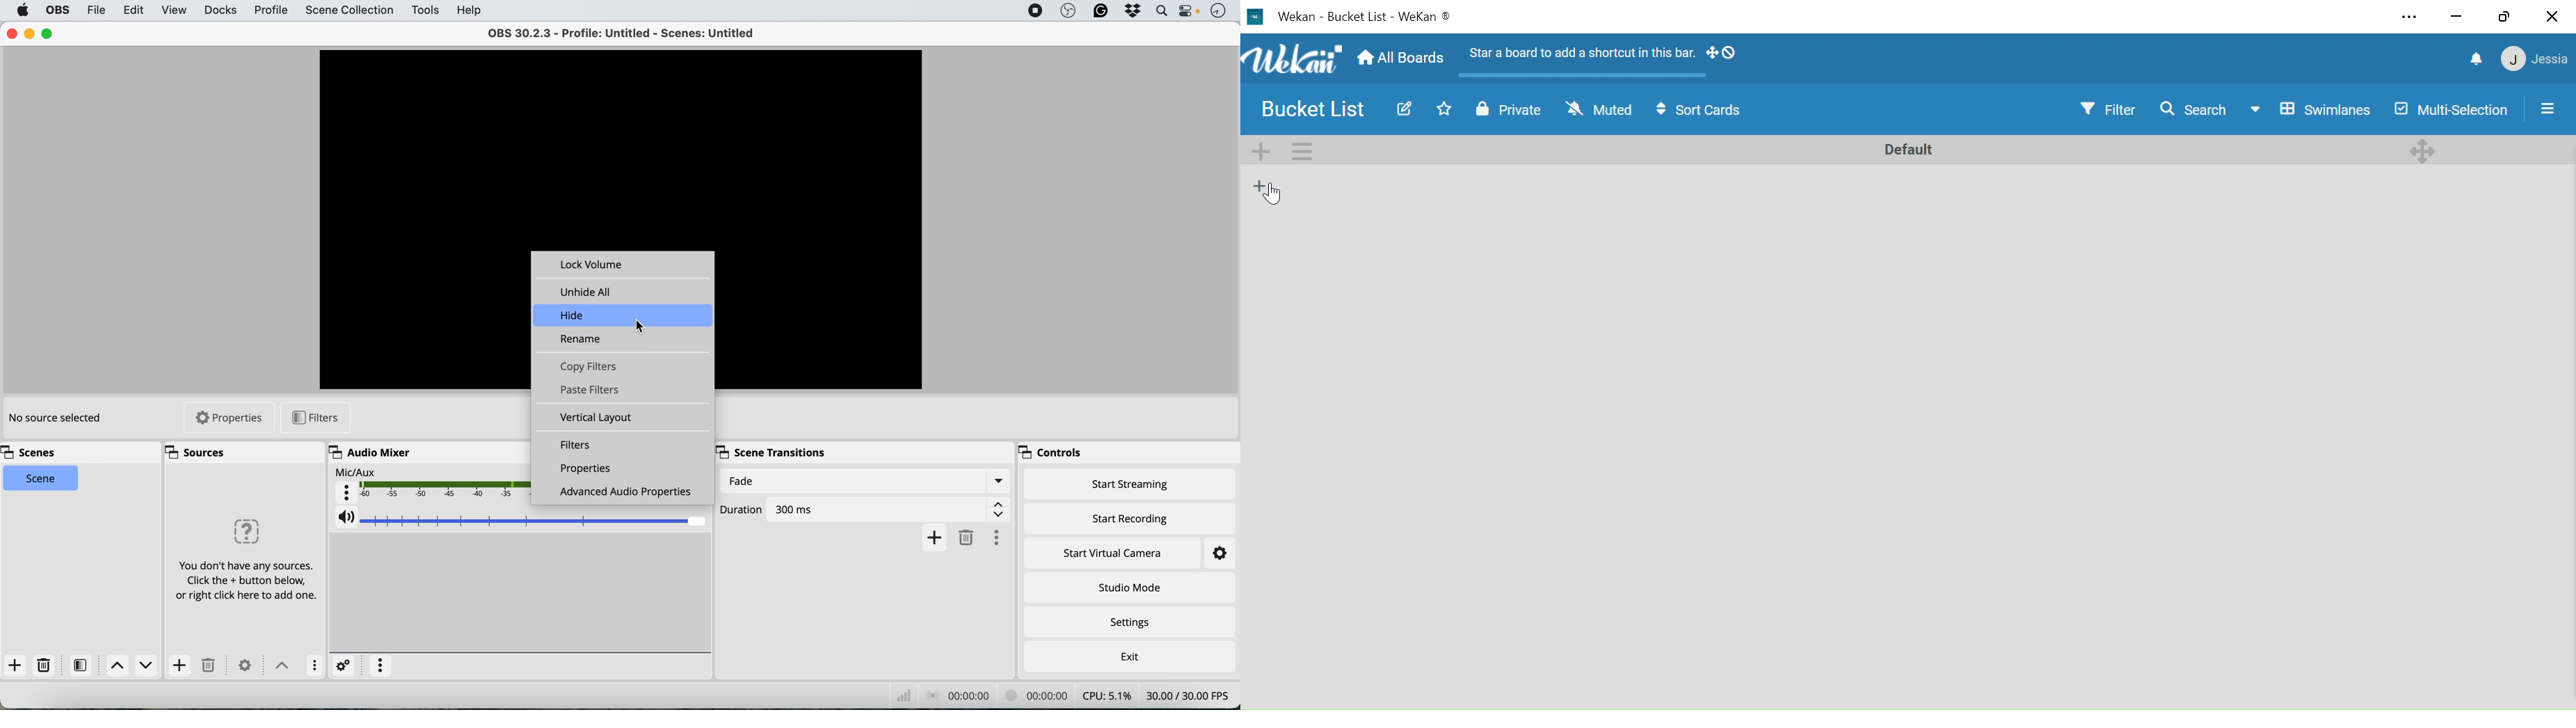 The width and height of the screenshot is (2576, 728). What do you see at coordinates (467, 9) in the screenshot?
I see `help` at bounding box center [467, 9].